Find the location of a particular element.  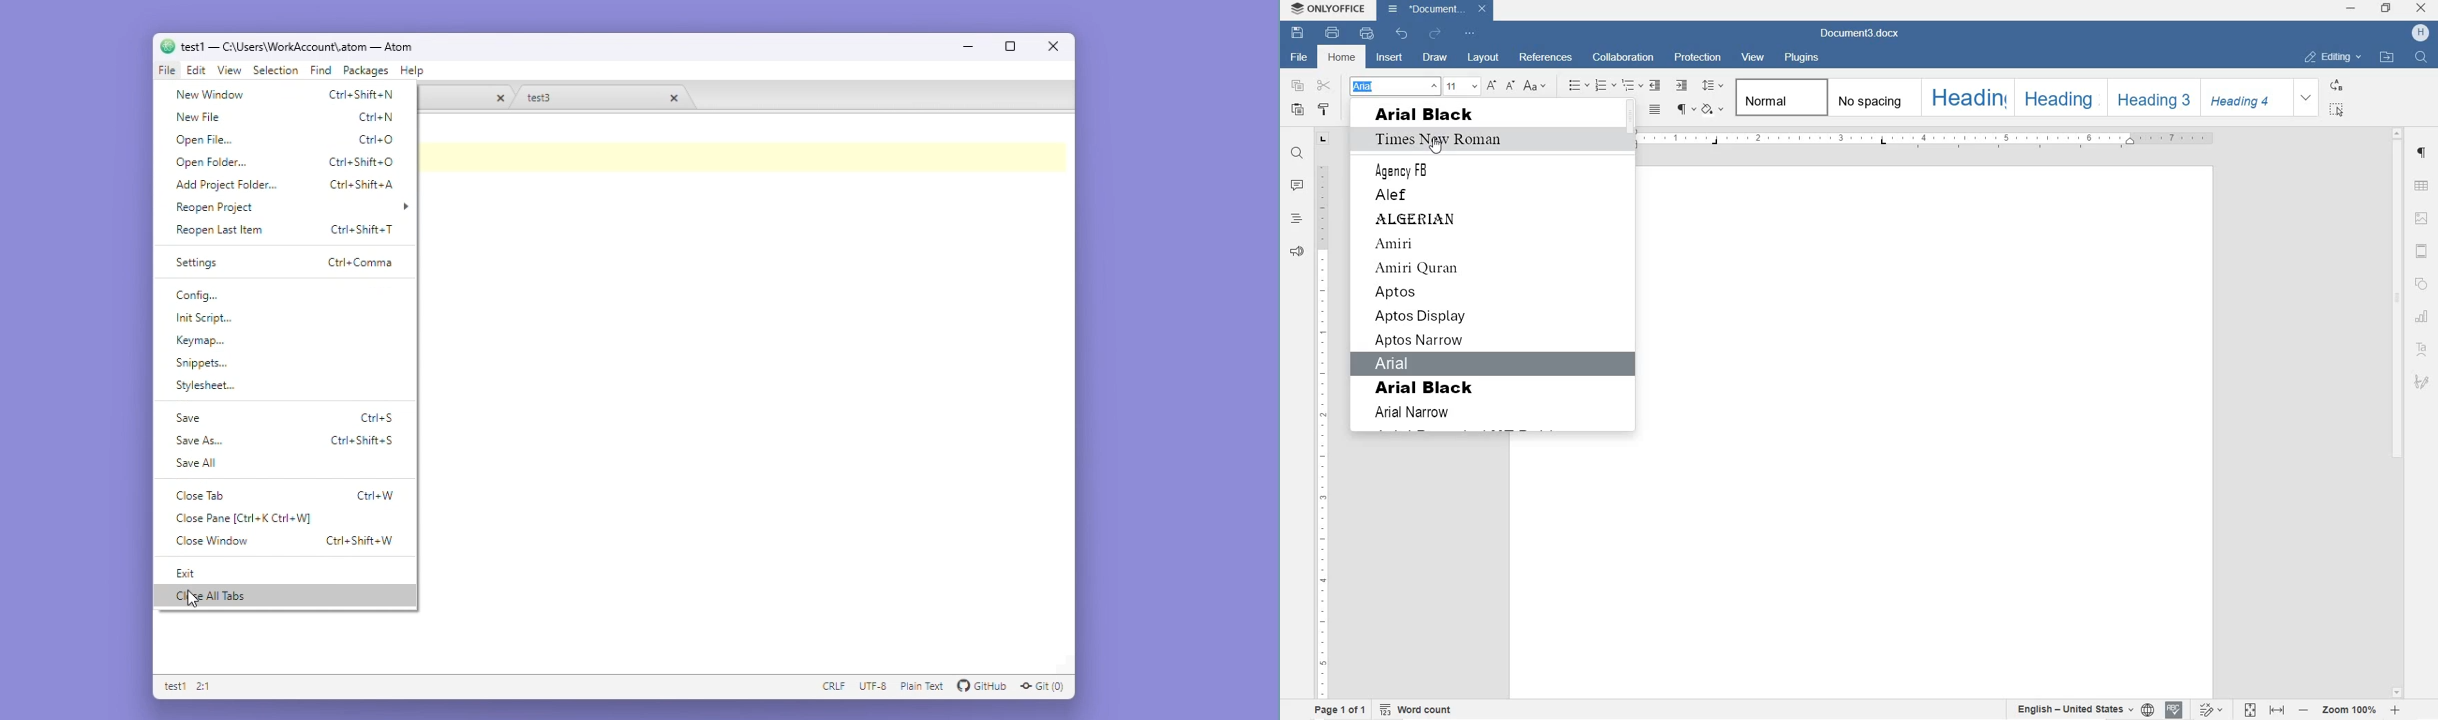

arial black is located at coordinates (1432, 114).